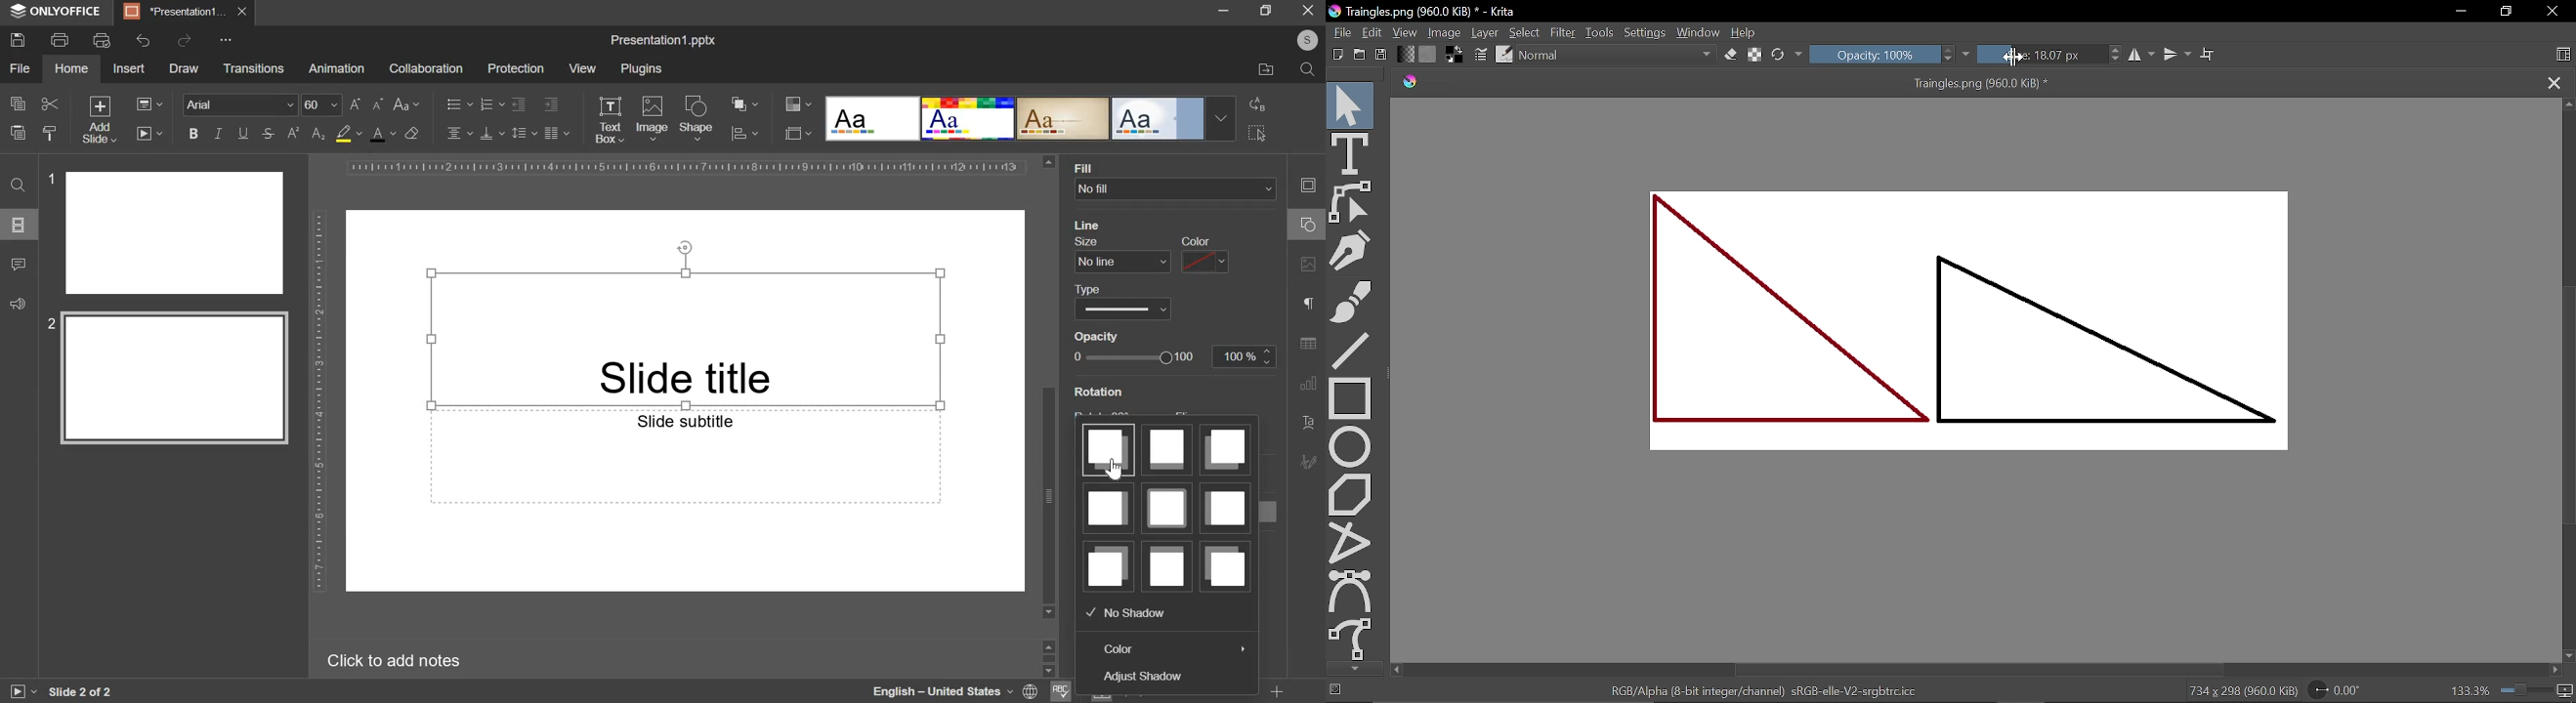  I want to click on 133.3%, so click(2505, 688).